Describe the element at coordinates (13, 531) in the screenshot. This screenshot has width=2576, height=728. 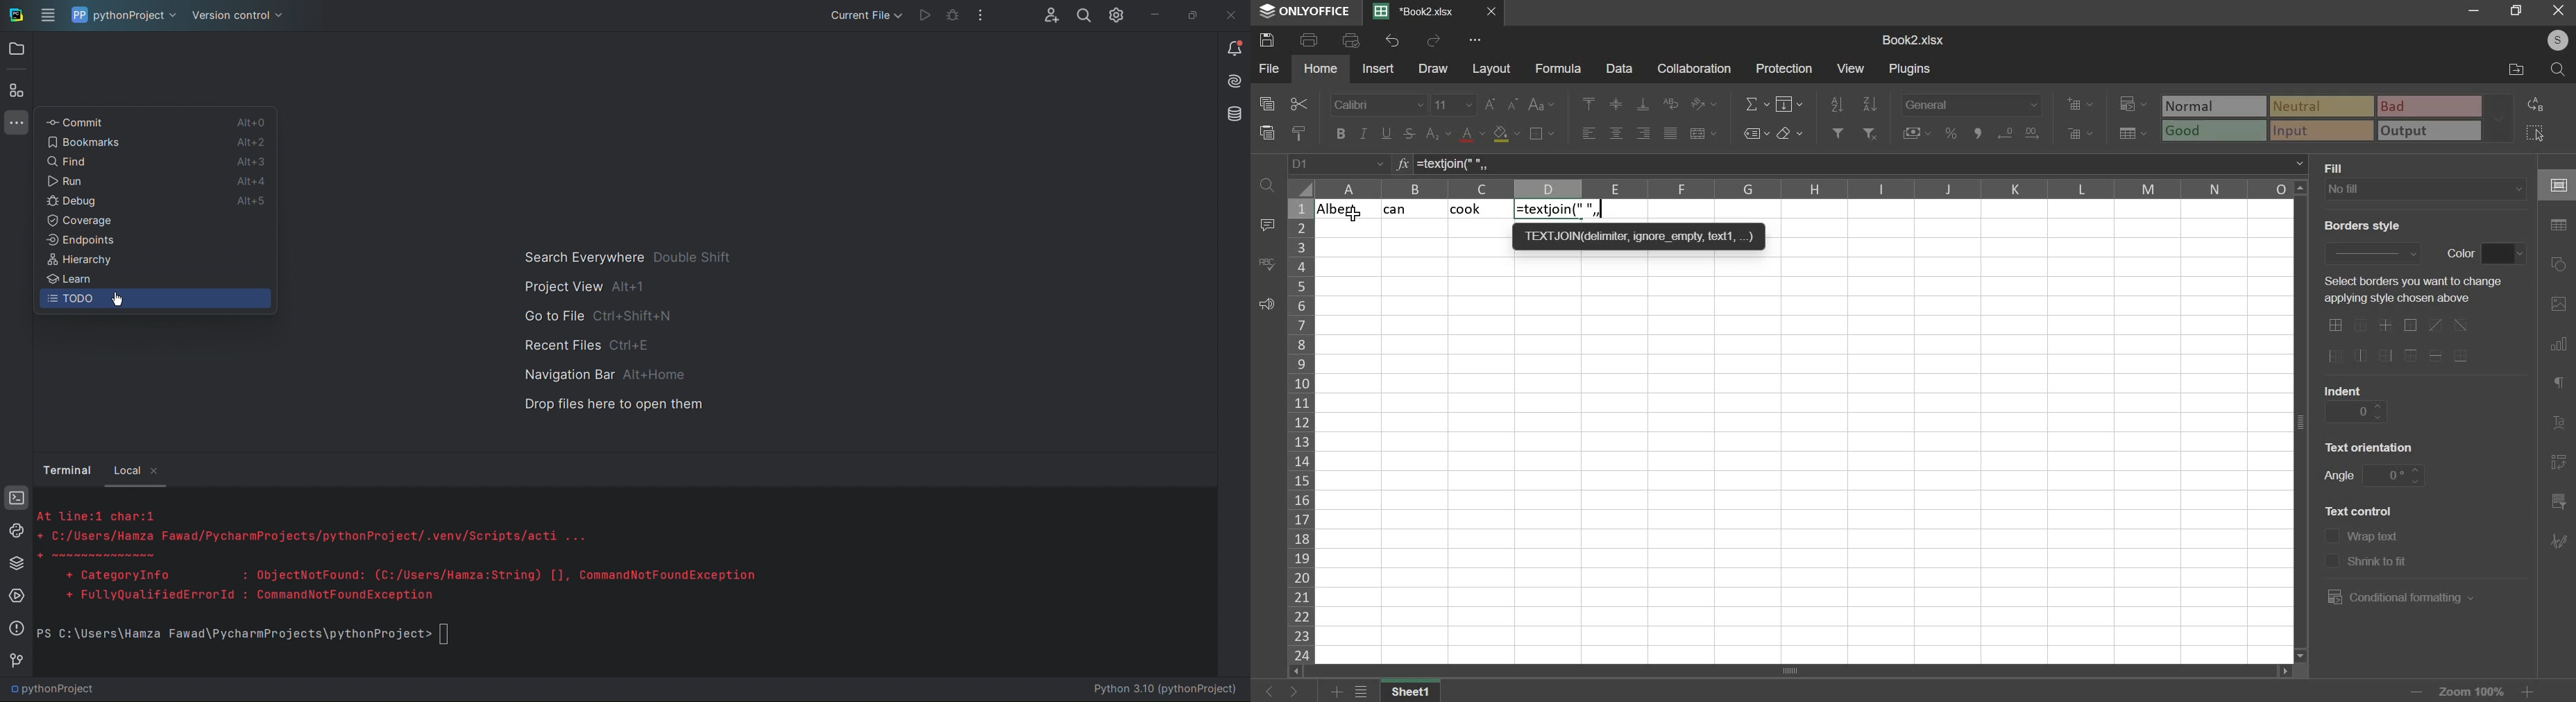
I see `Python Console` at that location.